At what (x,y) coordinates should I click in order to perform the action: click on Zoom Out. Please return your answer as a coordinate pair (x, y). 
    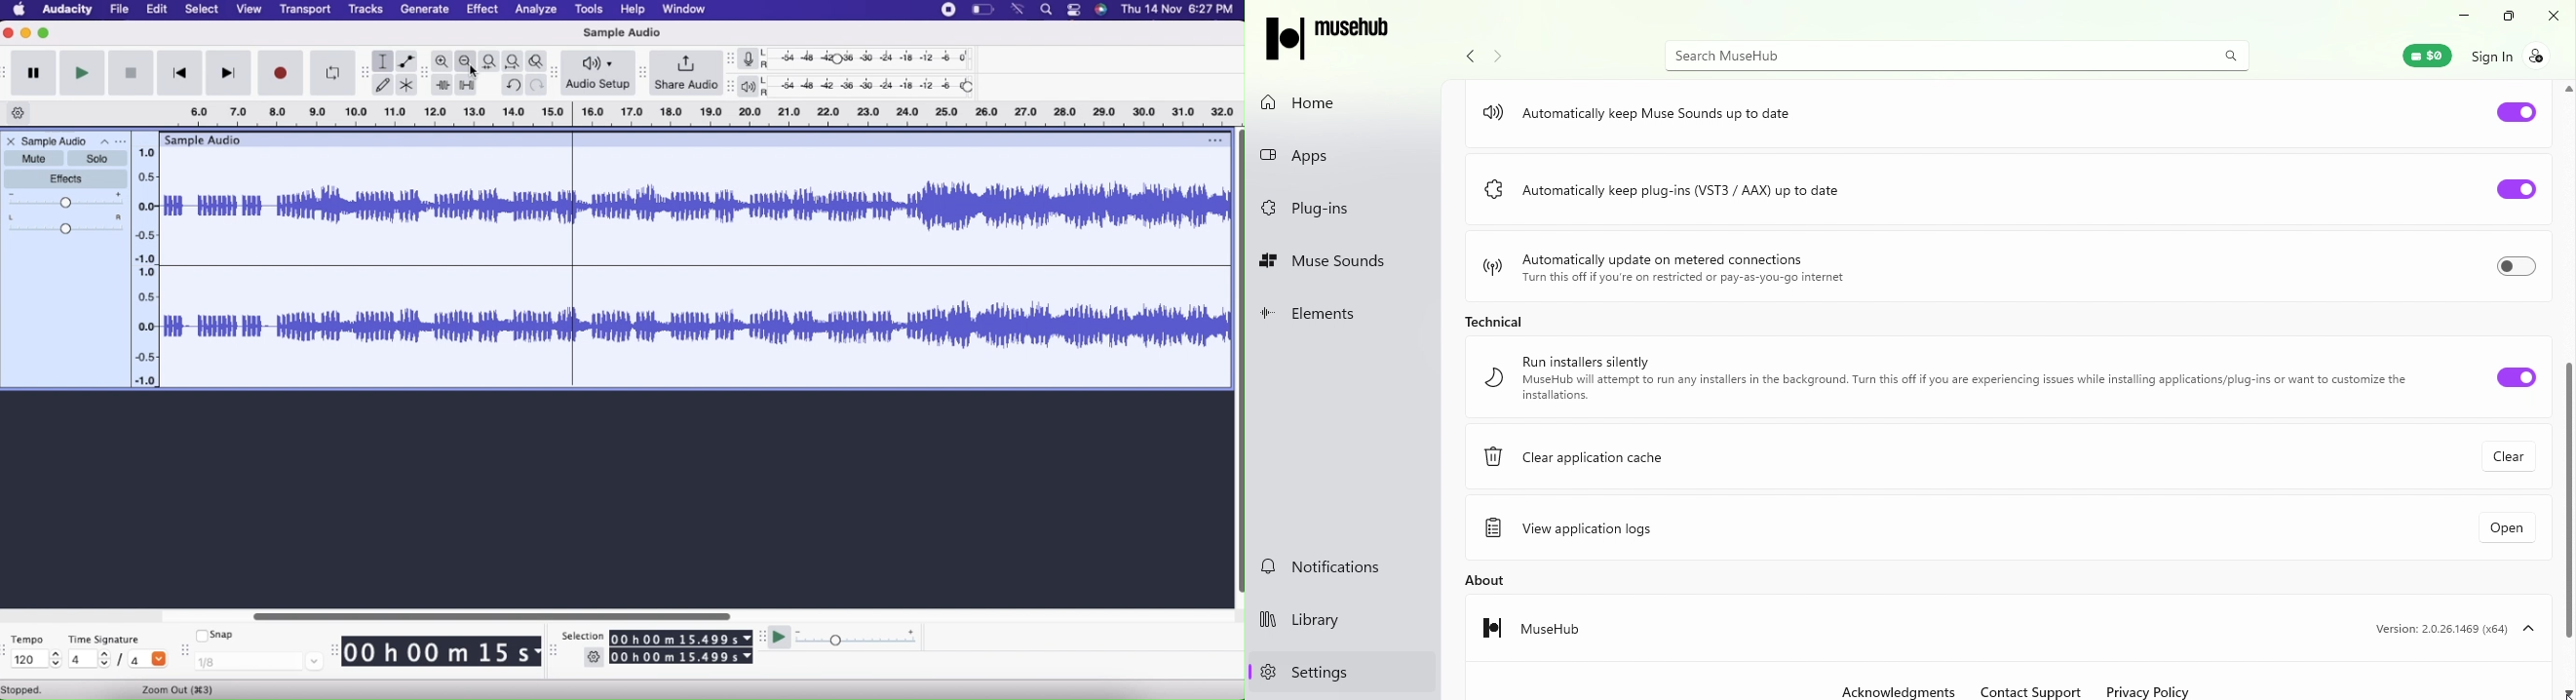
    Looking at the image, I should click on (467, 61).